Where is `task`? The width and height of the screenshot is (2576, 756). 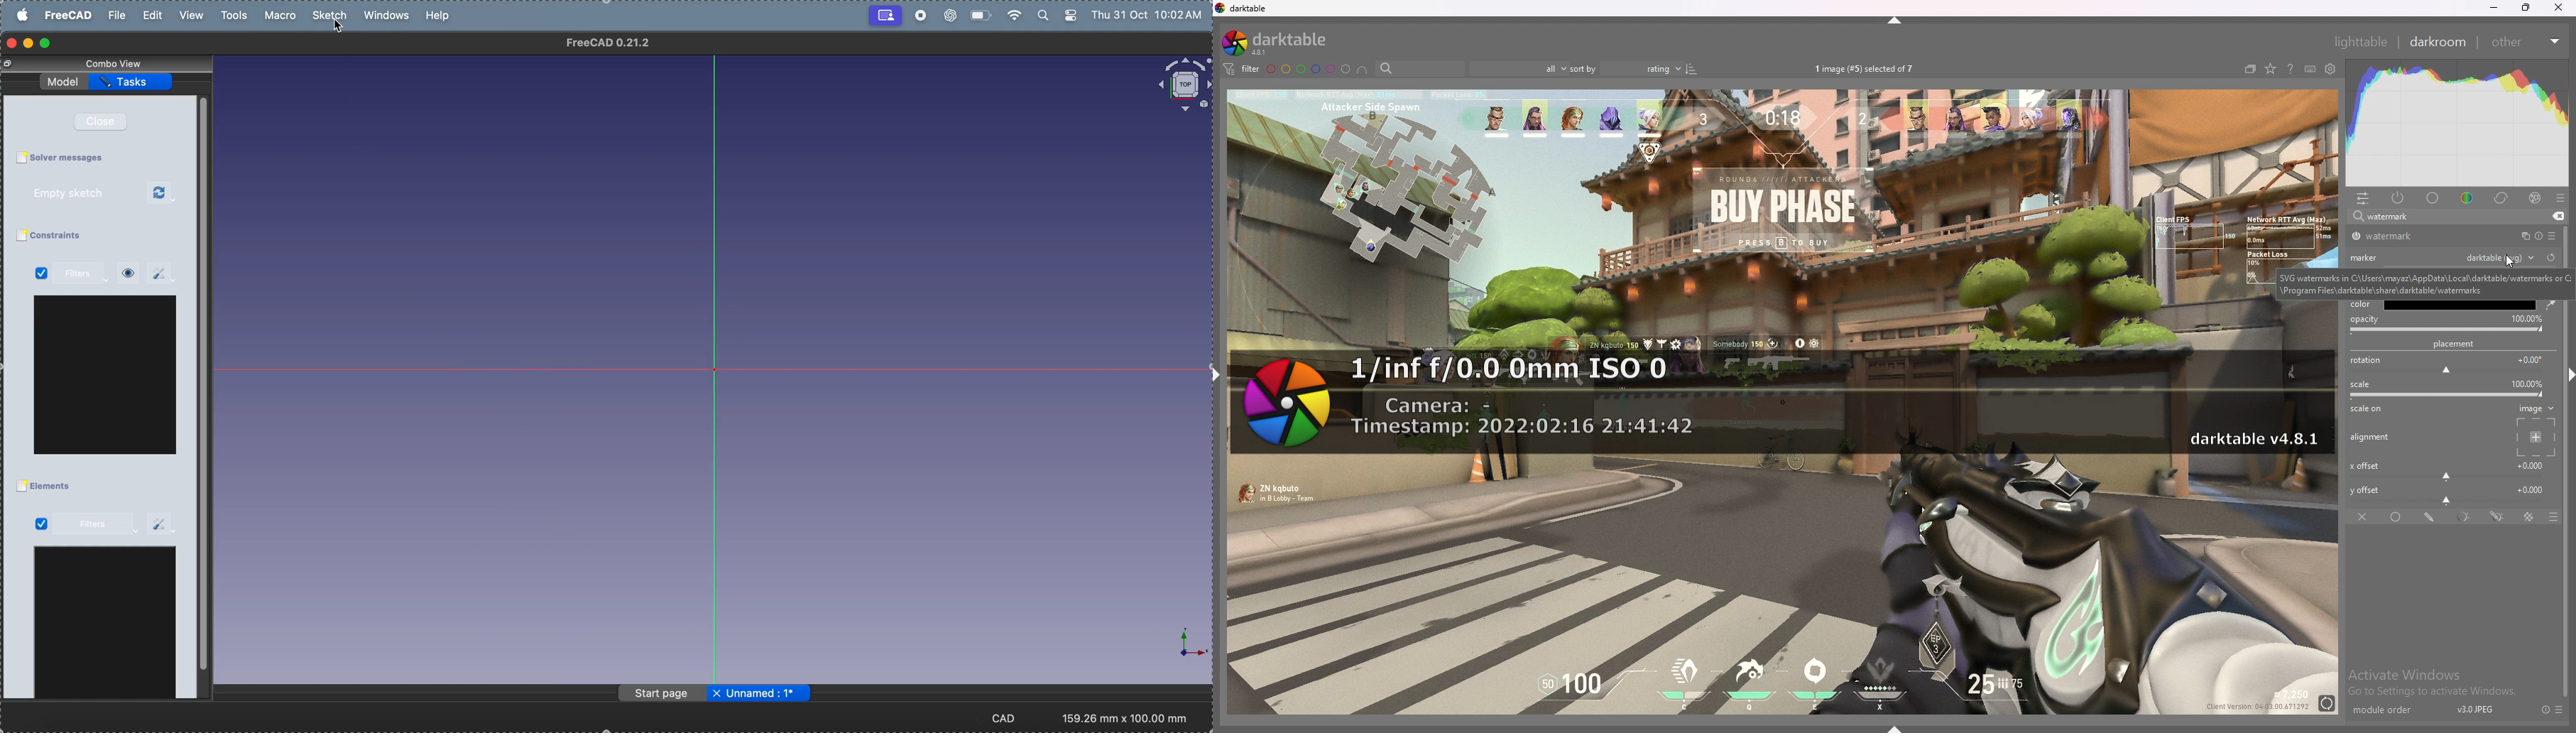
task is located at coordinates (133, 81).